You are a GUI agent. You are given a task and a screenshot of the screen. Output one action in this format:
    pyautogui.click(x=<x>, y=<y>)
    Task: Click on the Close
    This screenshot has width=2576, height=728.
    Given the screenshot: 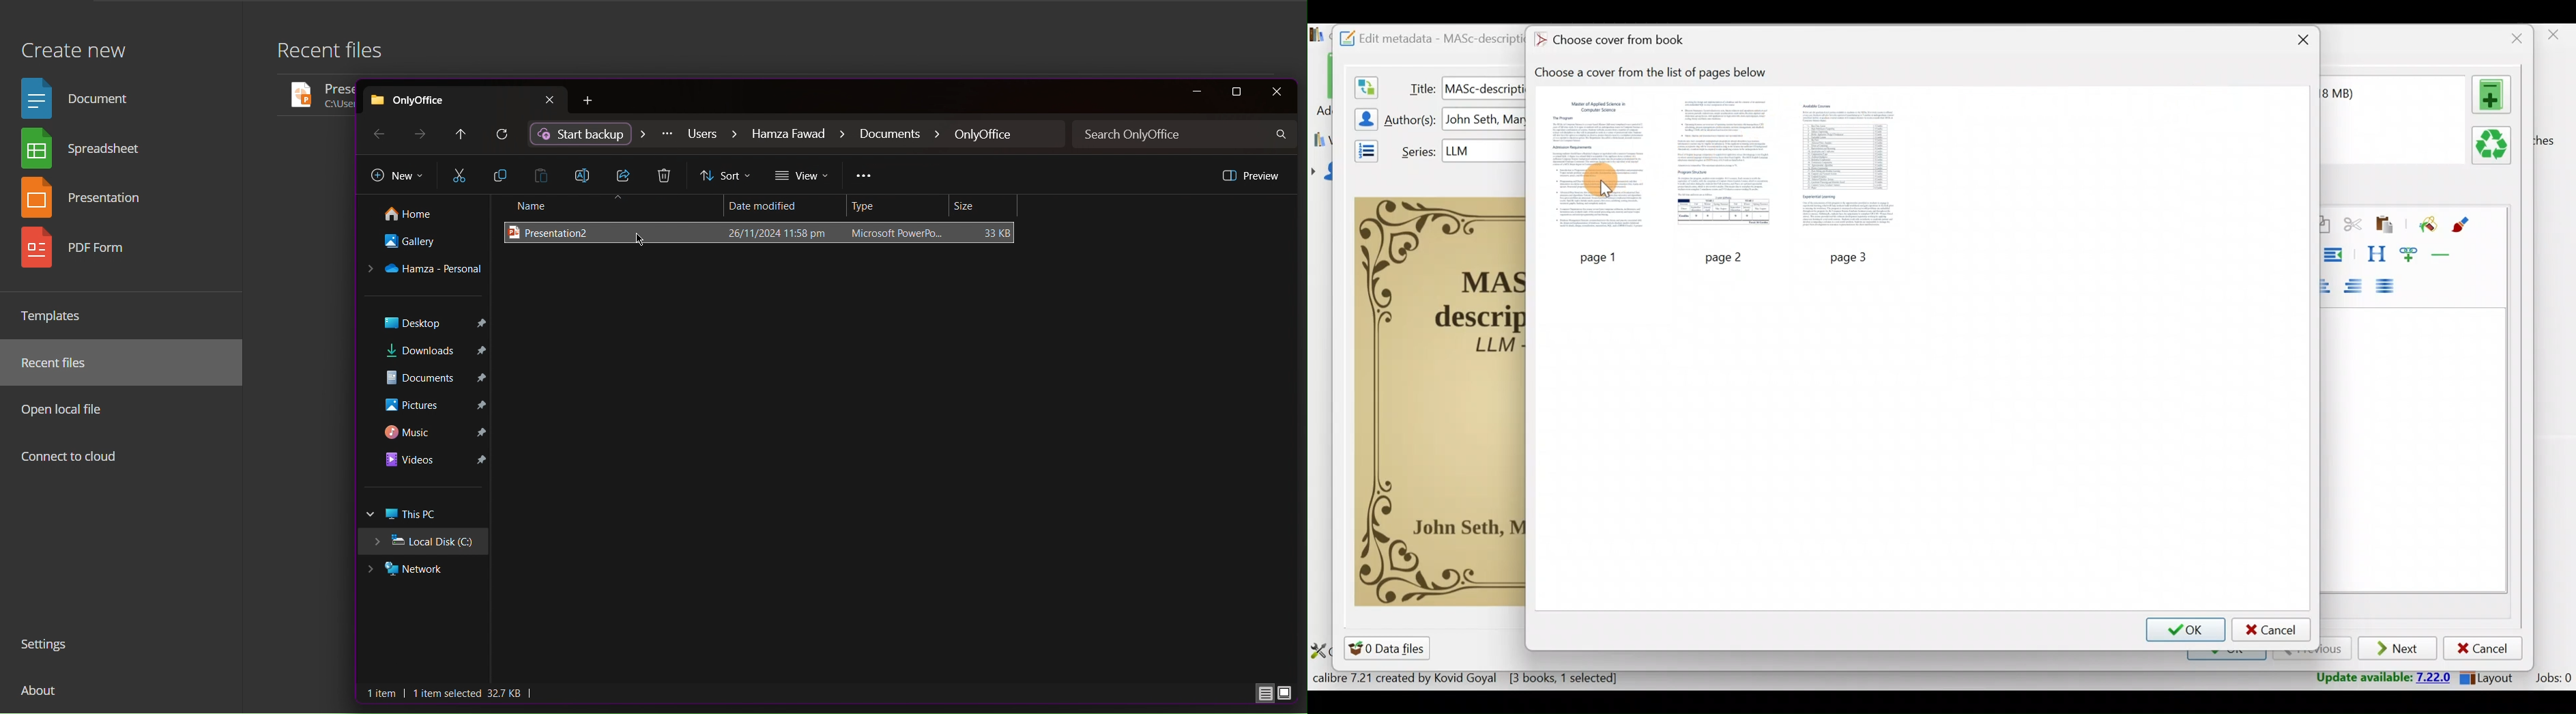 What is the action you would take?
    pyautogui.click(x=2514, y=38)
    